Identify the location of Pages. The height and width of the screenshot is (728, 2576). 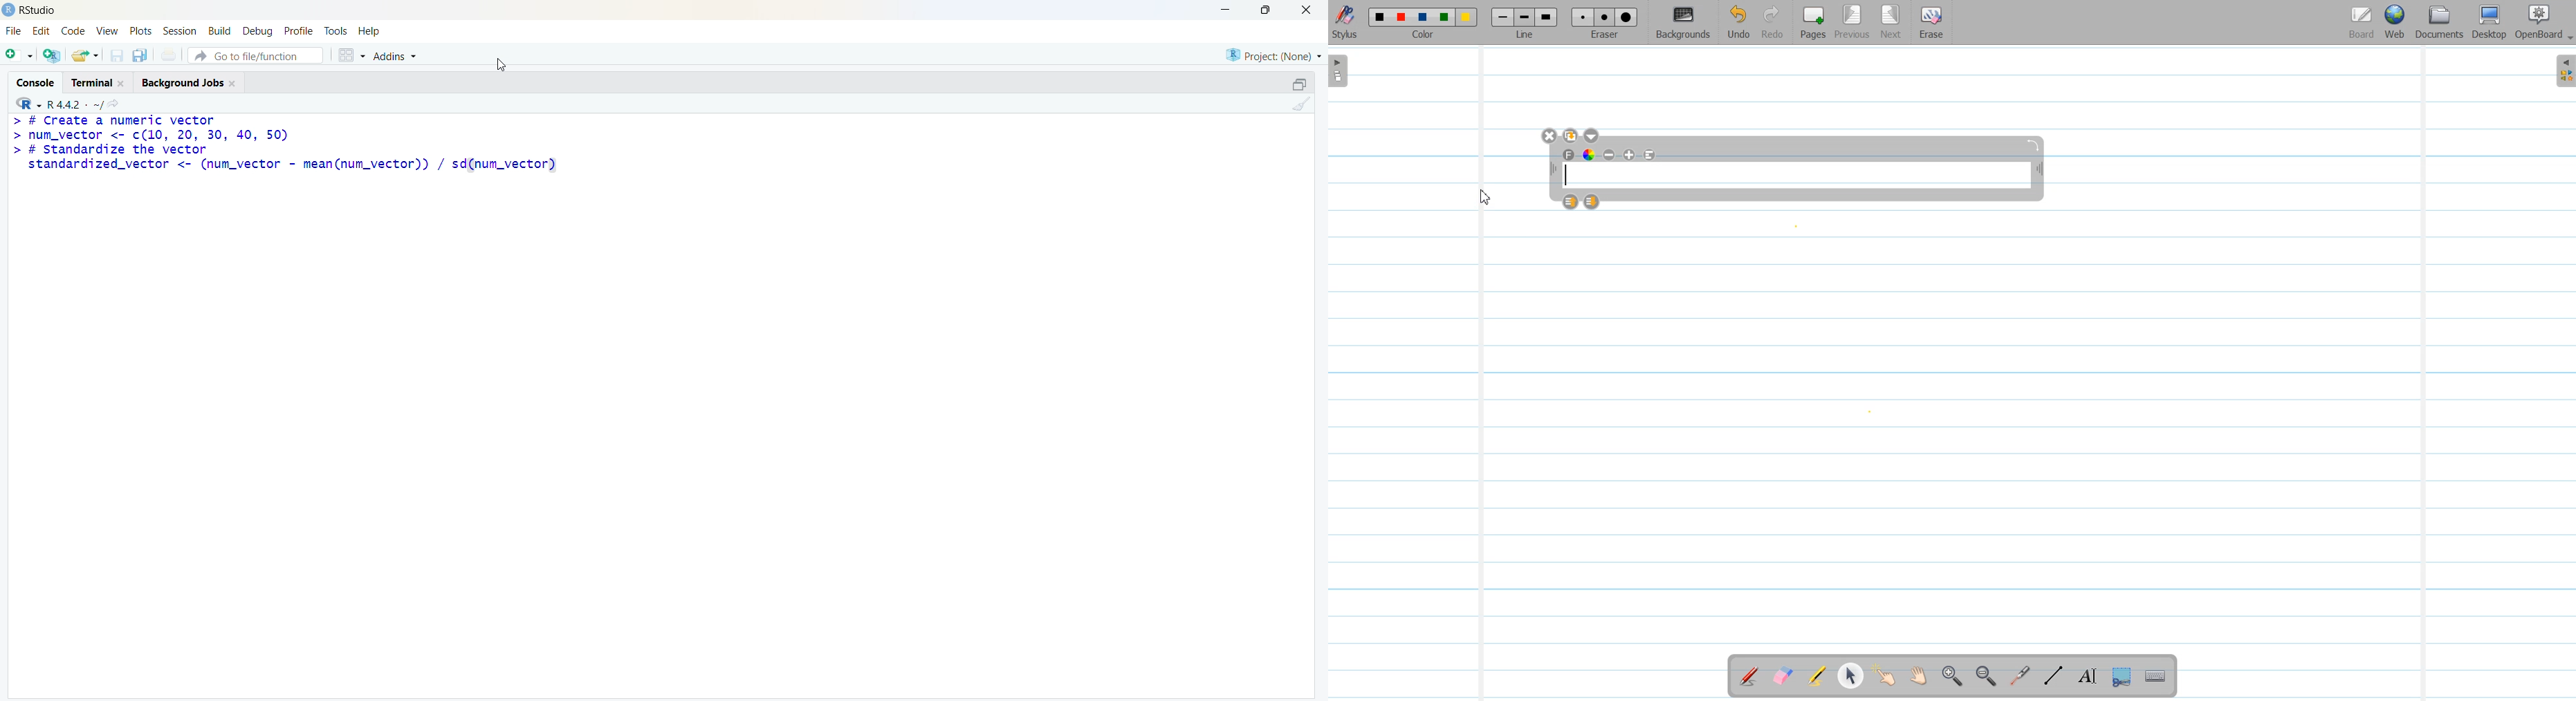
(1812, 22).